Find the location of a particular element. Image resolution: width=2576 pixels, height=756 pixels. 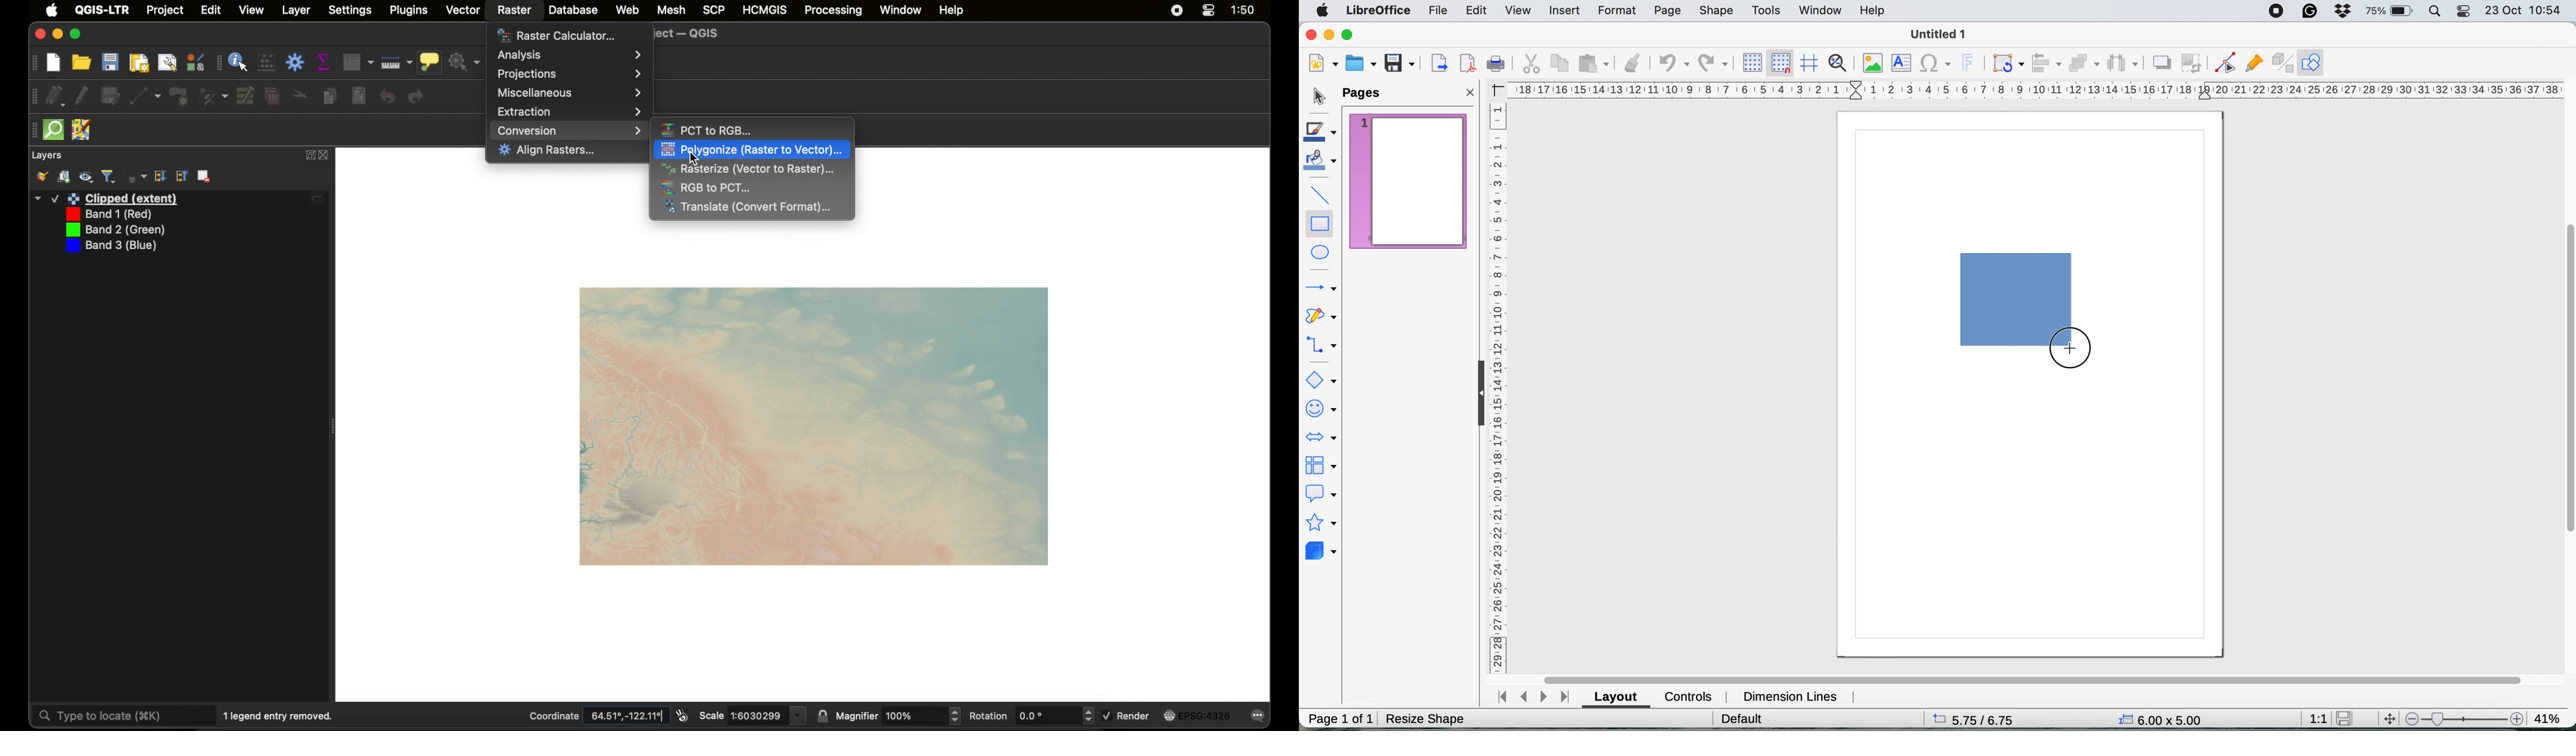

render is located at coordinates (1126, 715).